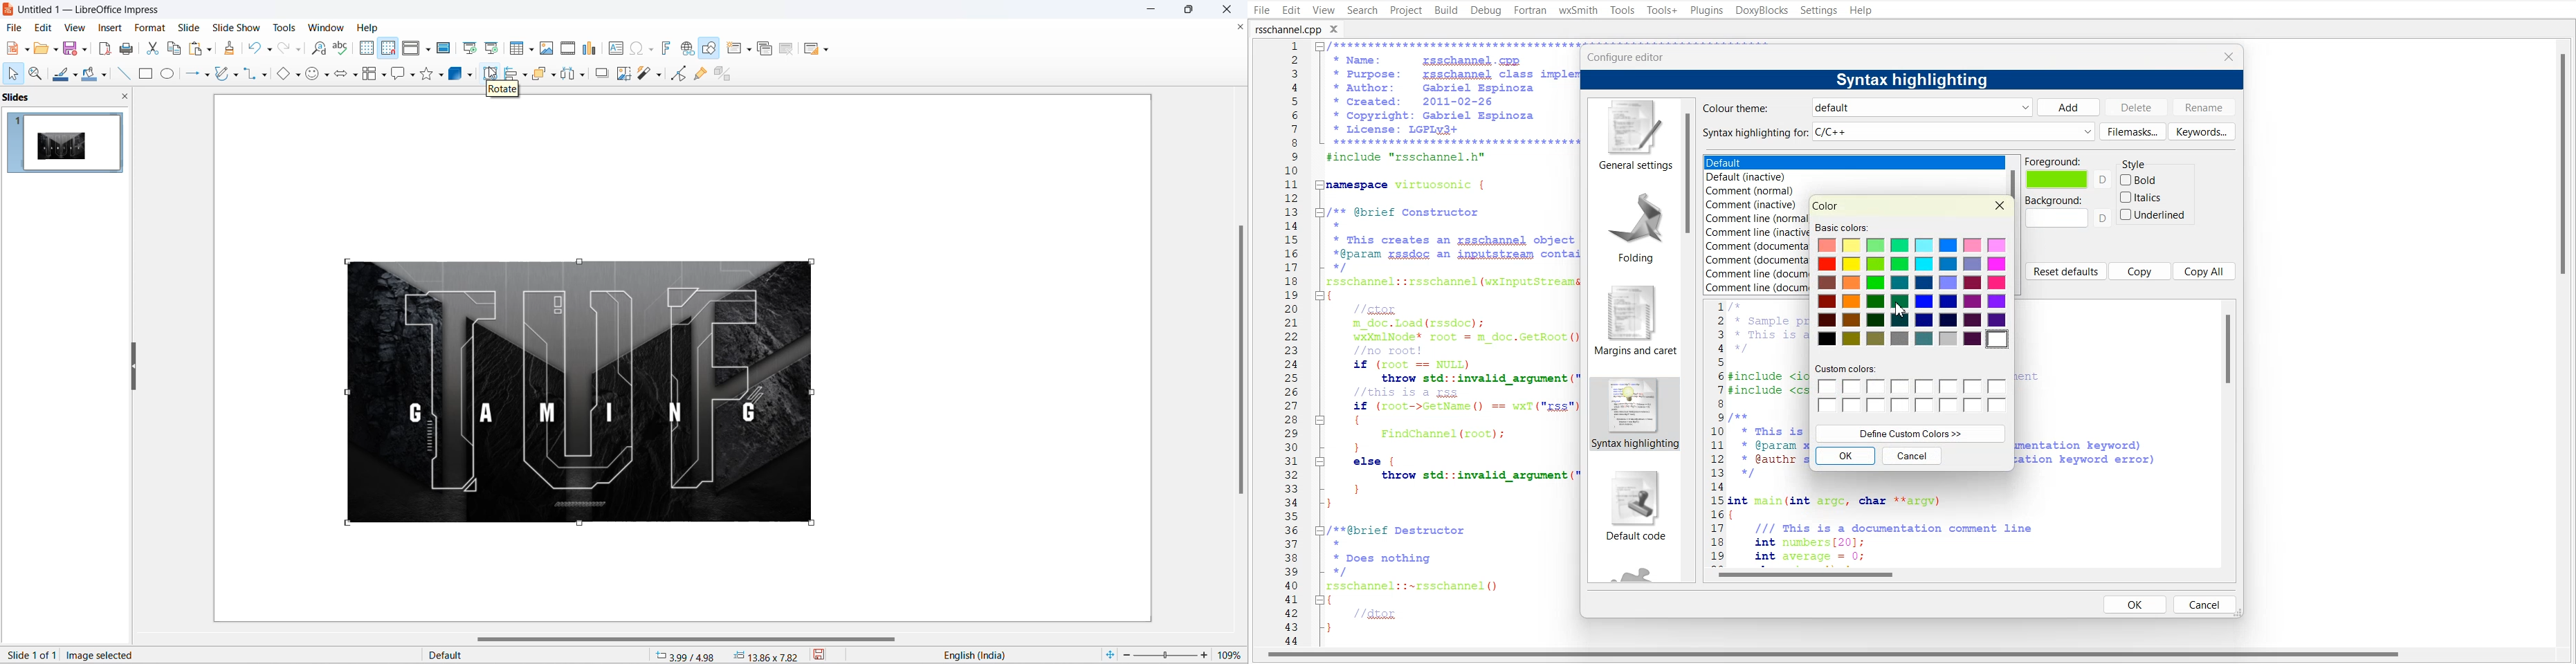 The width and height of the screenshot is (2576, 672). I want to click on text language, so click(1007, 655).